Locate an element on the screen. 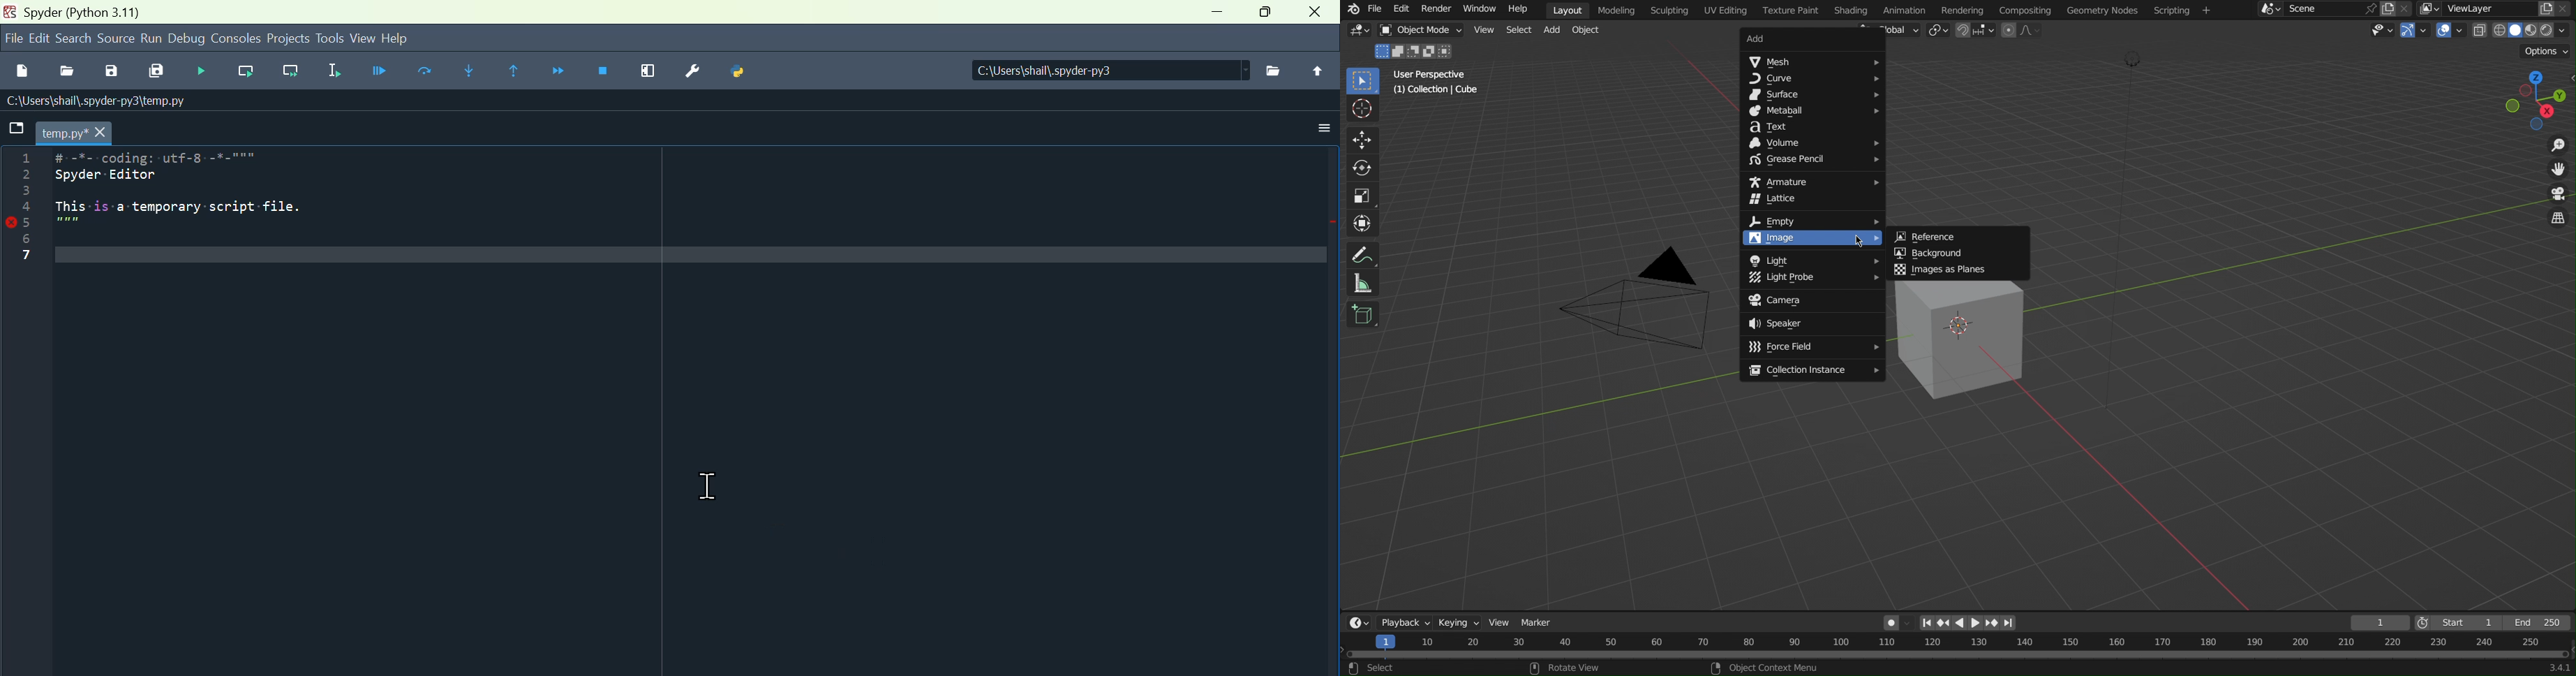 Image resolution: width=2576 pixels, height=700 pixels. 1 is located at coordinates (2380, 621).